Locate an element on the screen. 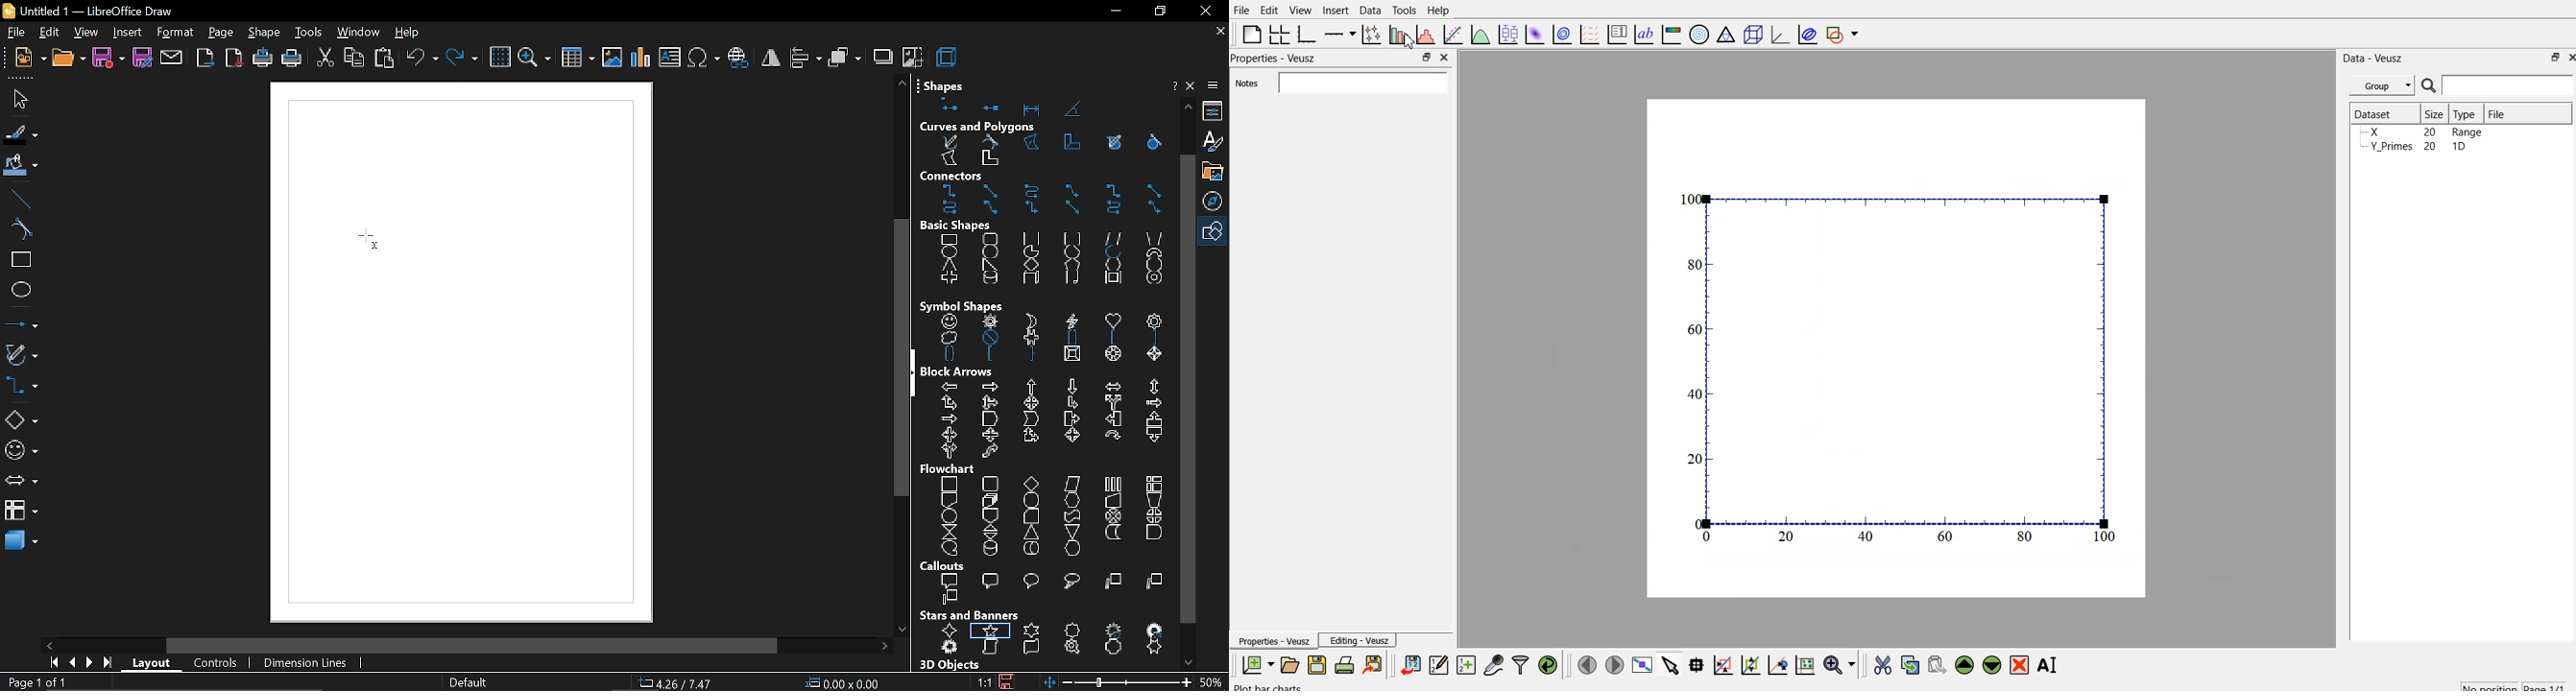 The image size is (2576, 700). block arrows is located at coordinates (1050, 420).